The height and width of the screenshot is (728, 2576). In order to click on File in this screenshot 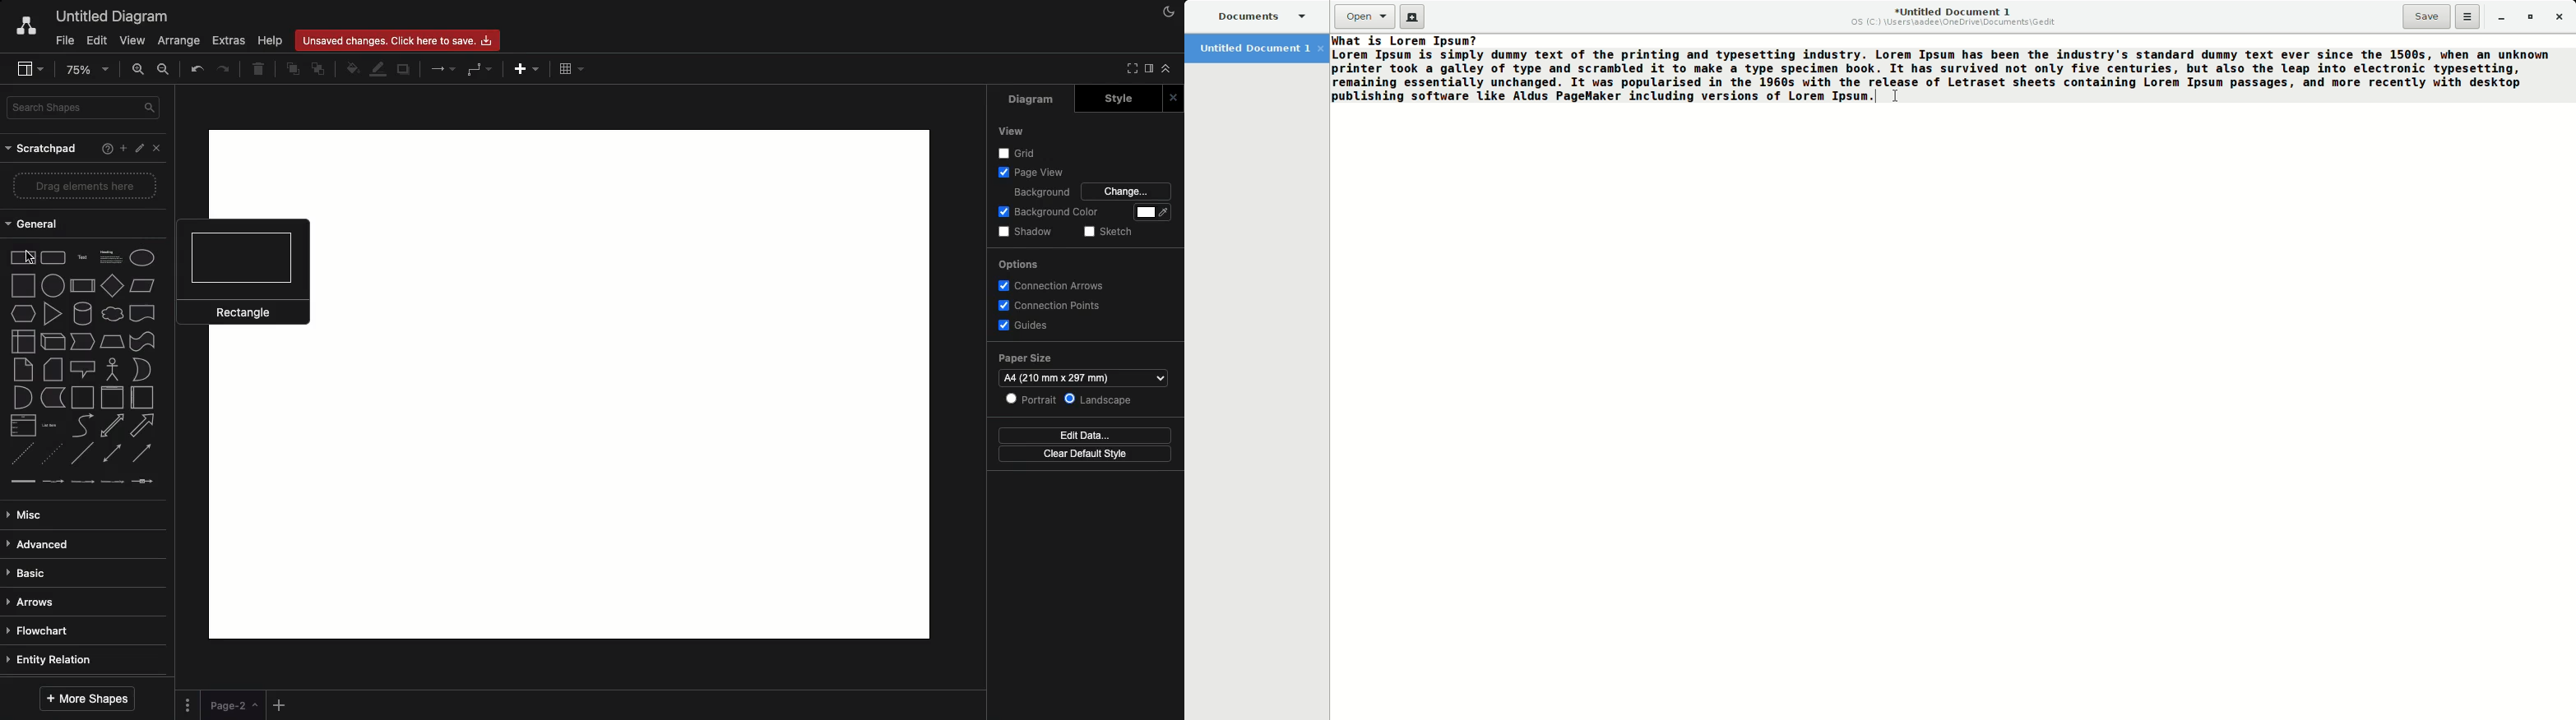, I will do `click(63, 40)`.